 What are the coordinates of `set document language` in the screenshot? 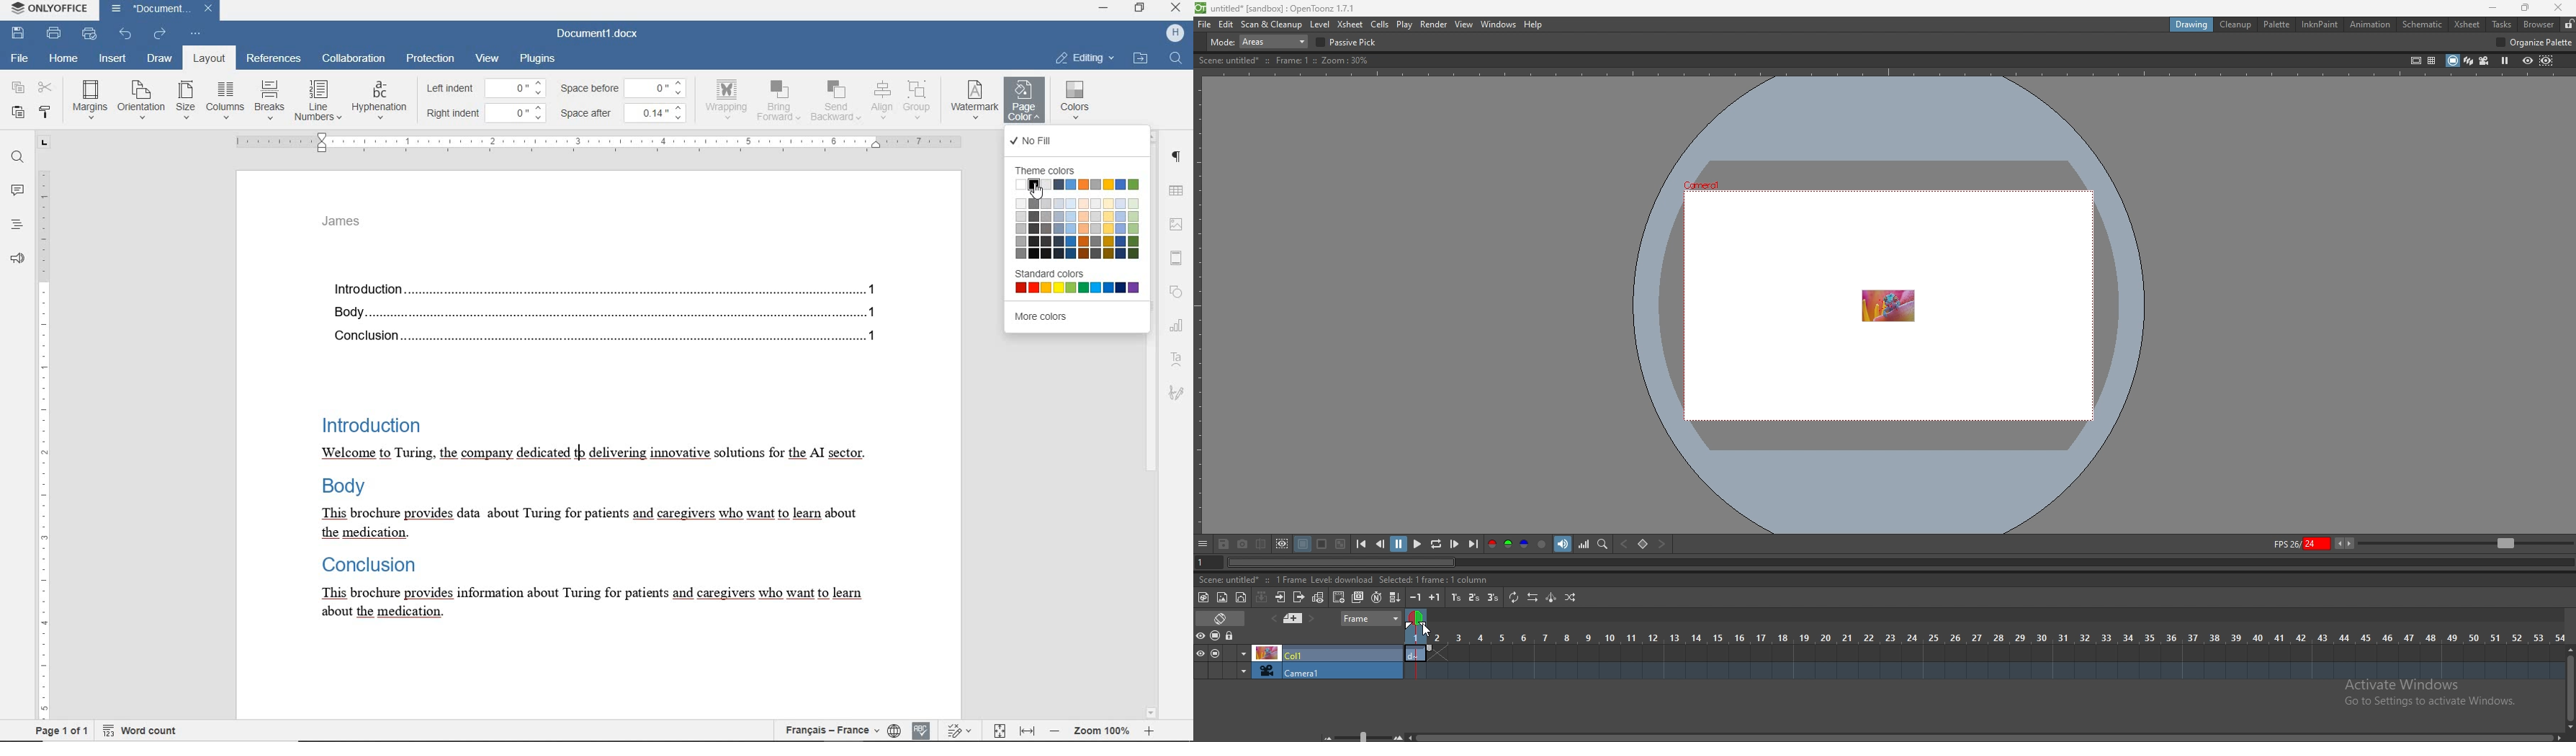 It's located at (893, 728).